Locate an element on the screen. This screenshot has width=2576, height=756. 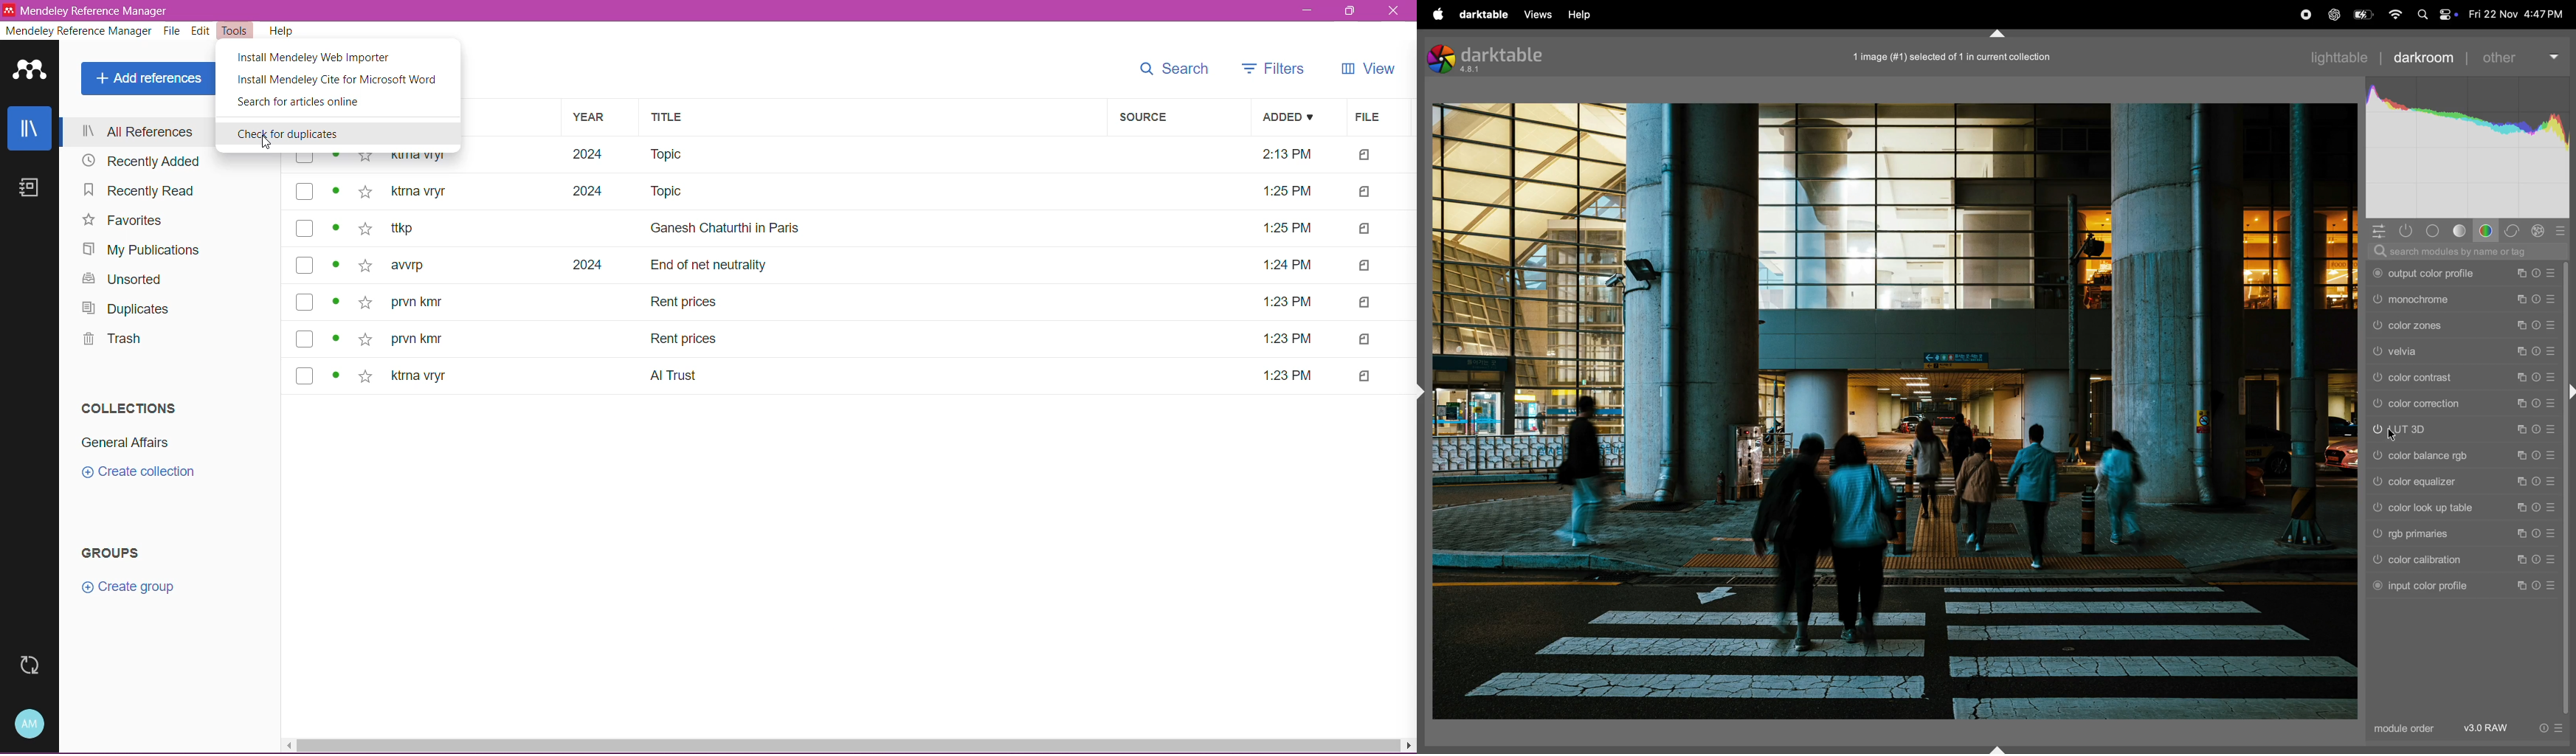
reset is located at coordinates (2536, 456).